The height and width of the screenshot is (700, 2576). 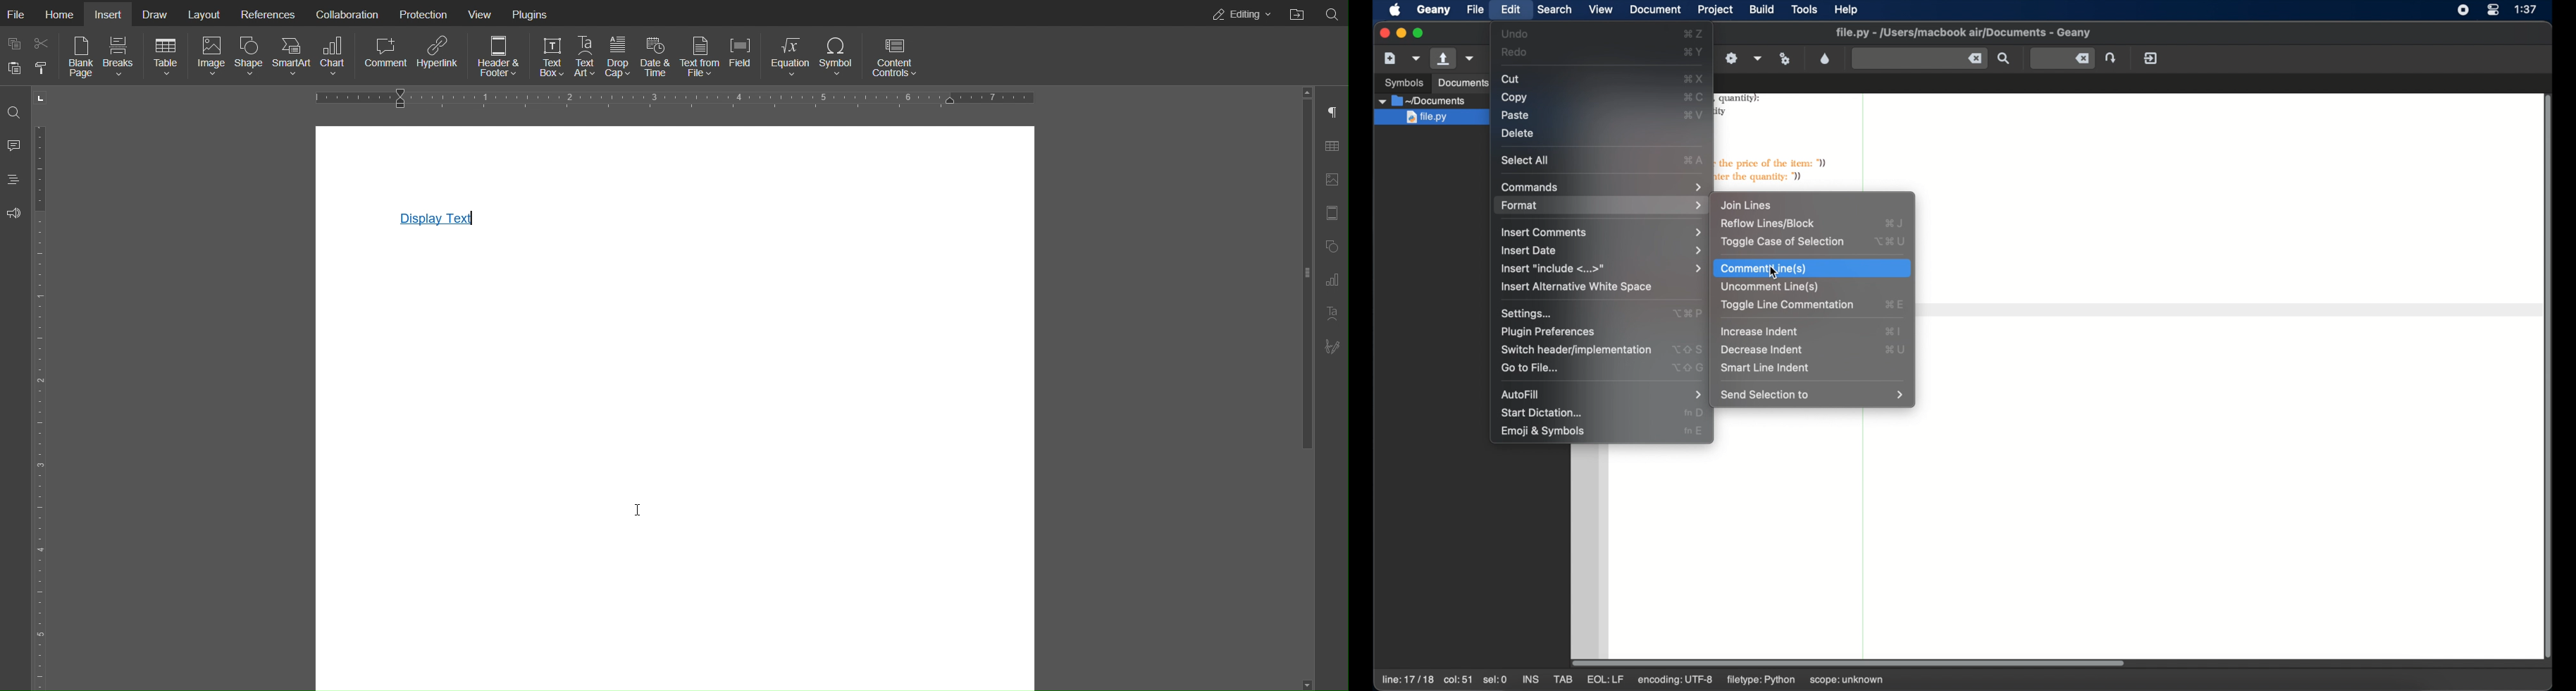 What do you see at coordinates (531, 13) in the screenshot?
I see `Plugins` at bounding box center [531, 13].